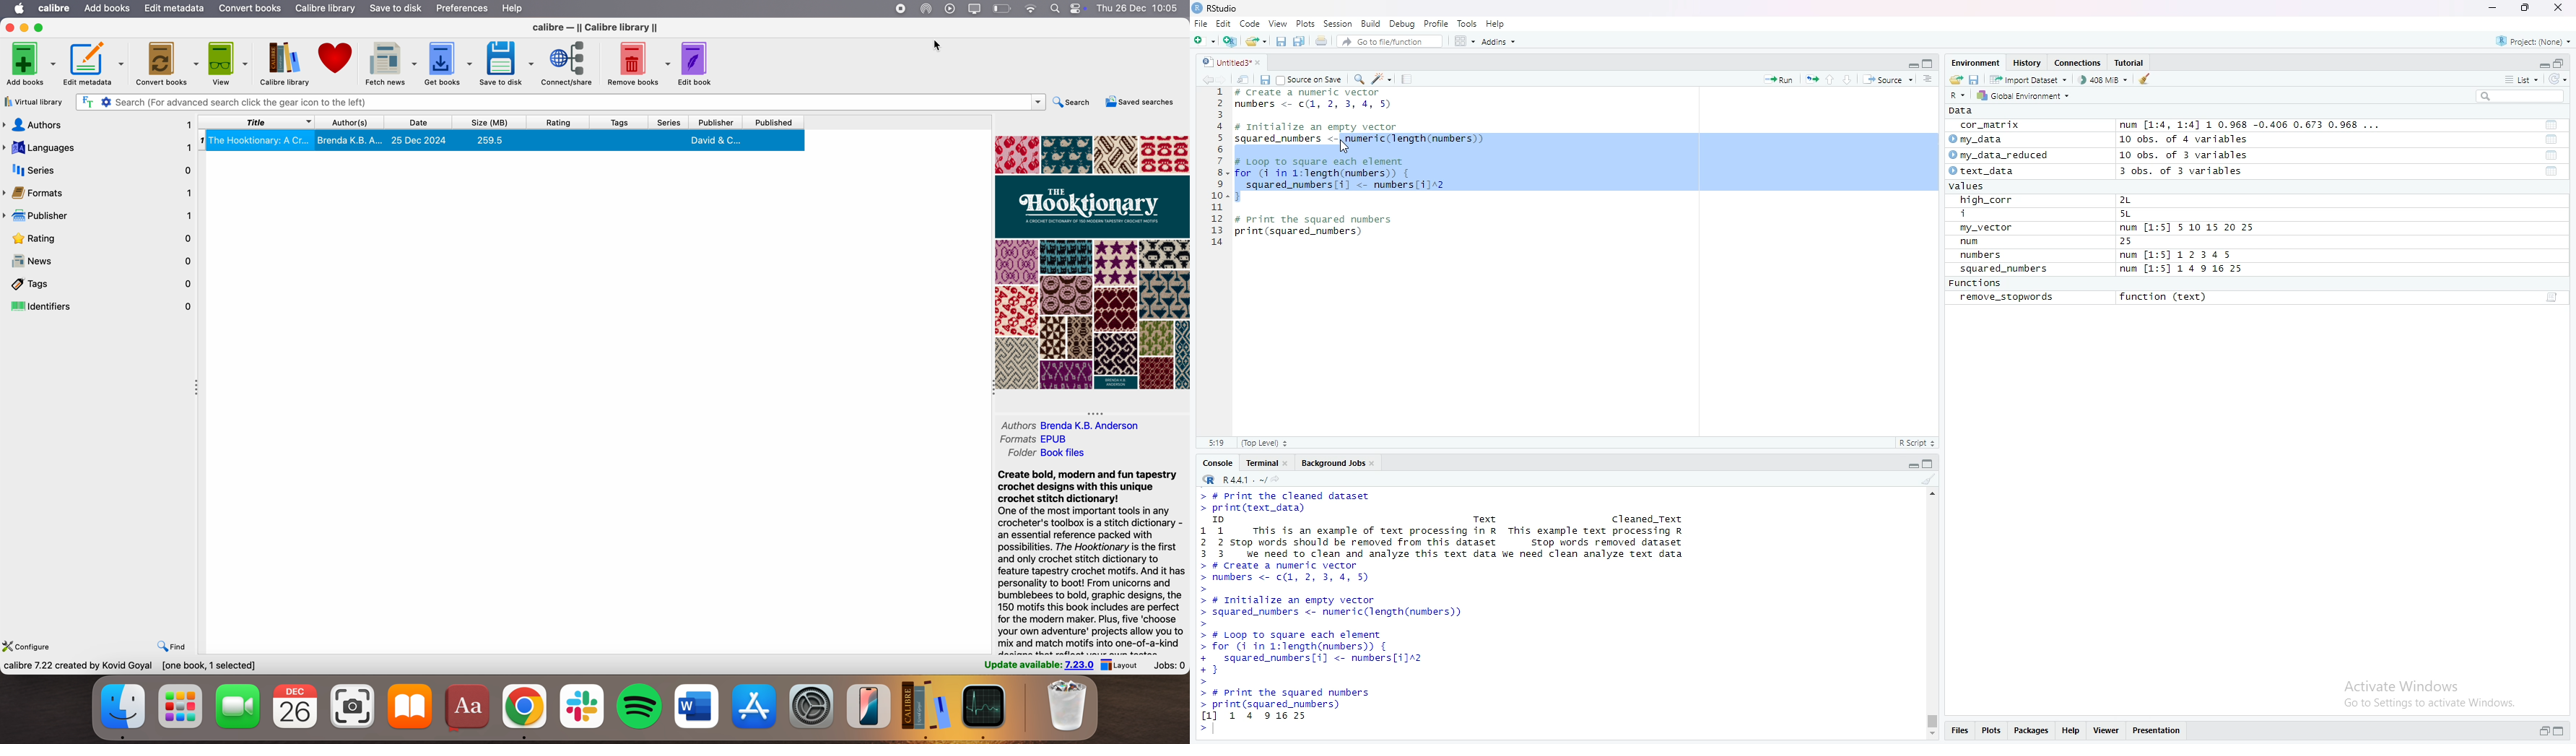 The image size is (2576, 756). I want to click on Files, so click(1959, 732).